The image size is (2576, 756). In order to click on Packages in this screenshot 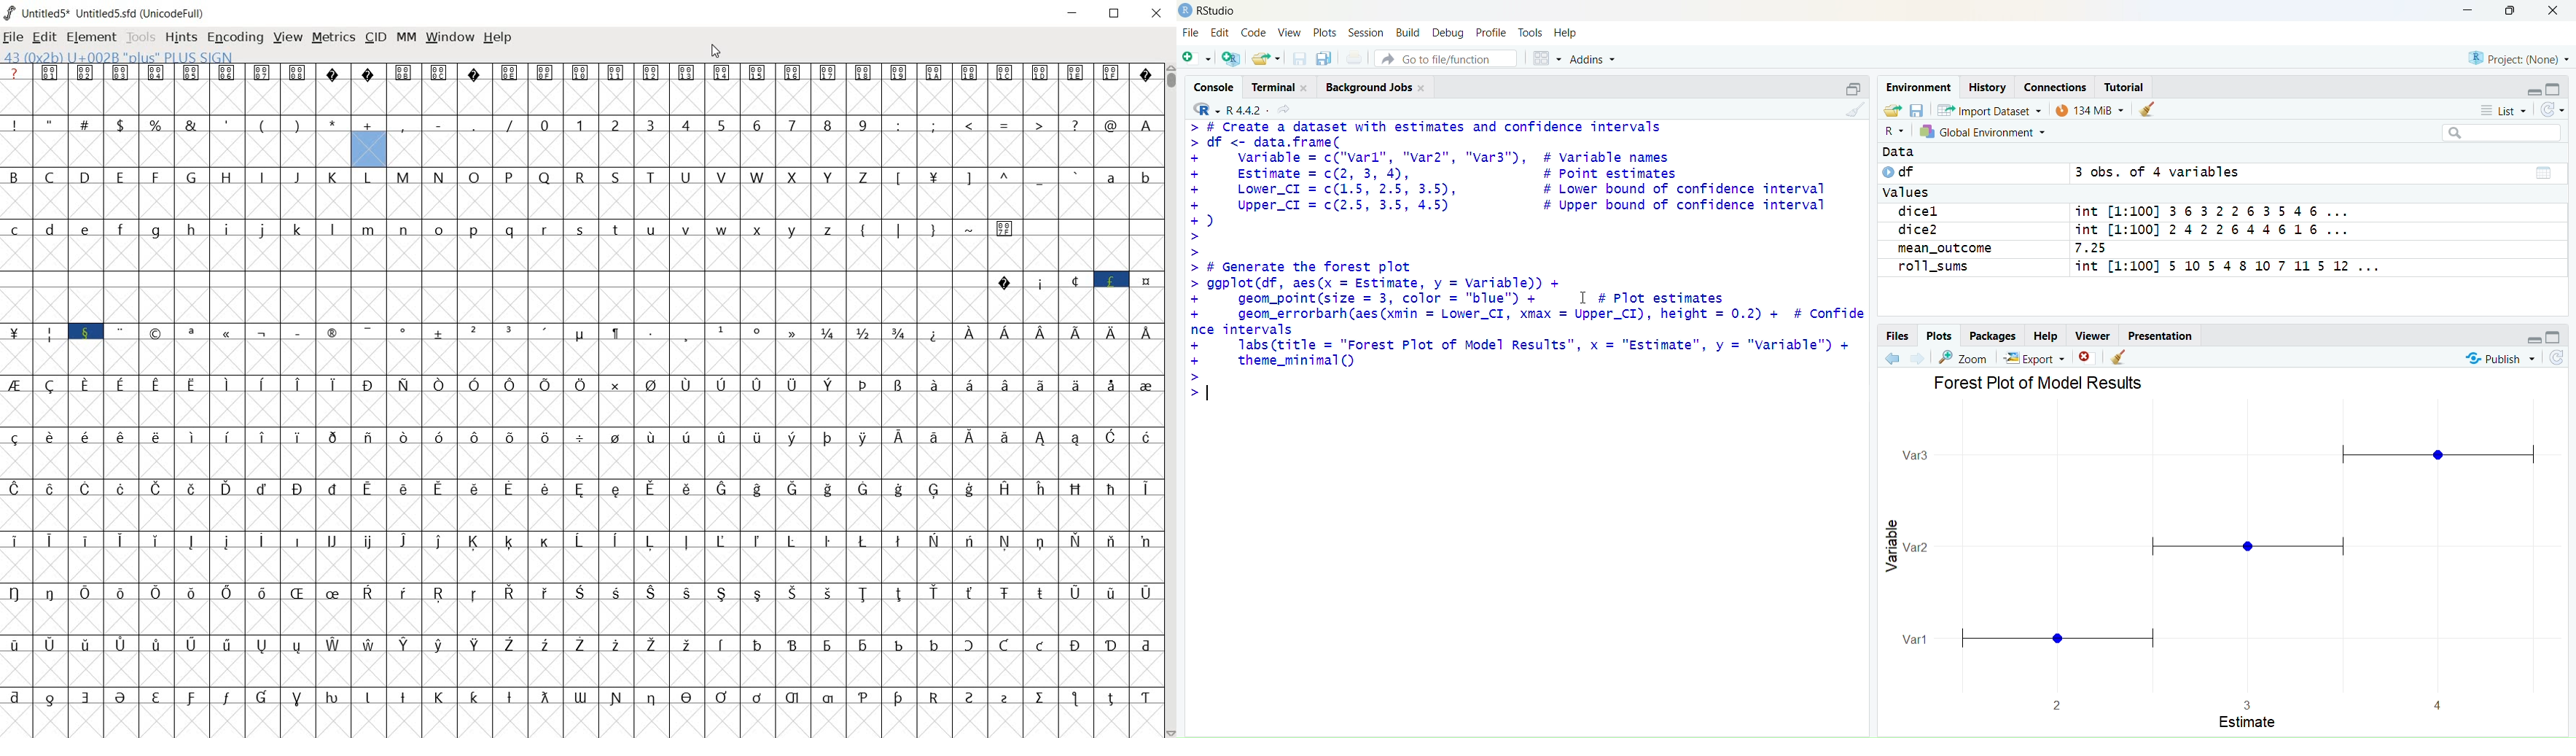, I will do `click(1992, 337)`.